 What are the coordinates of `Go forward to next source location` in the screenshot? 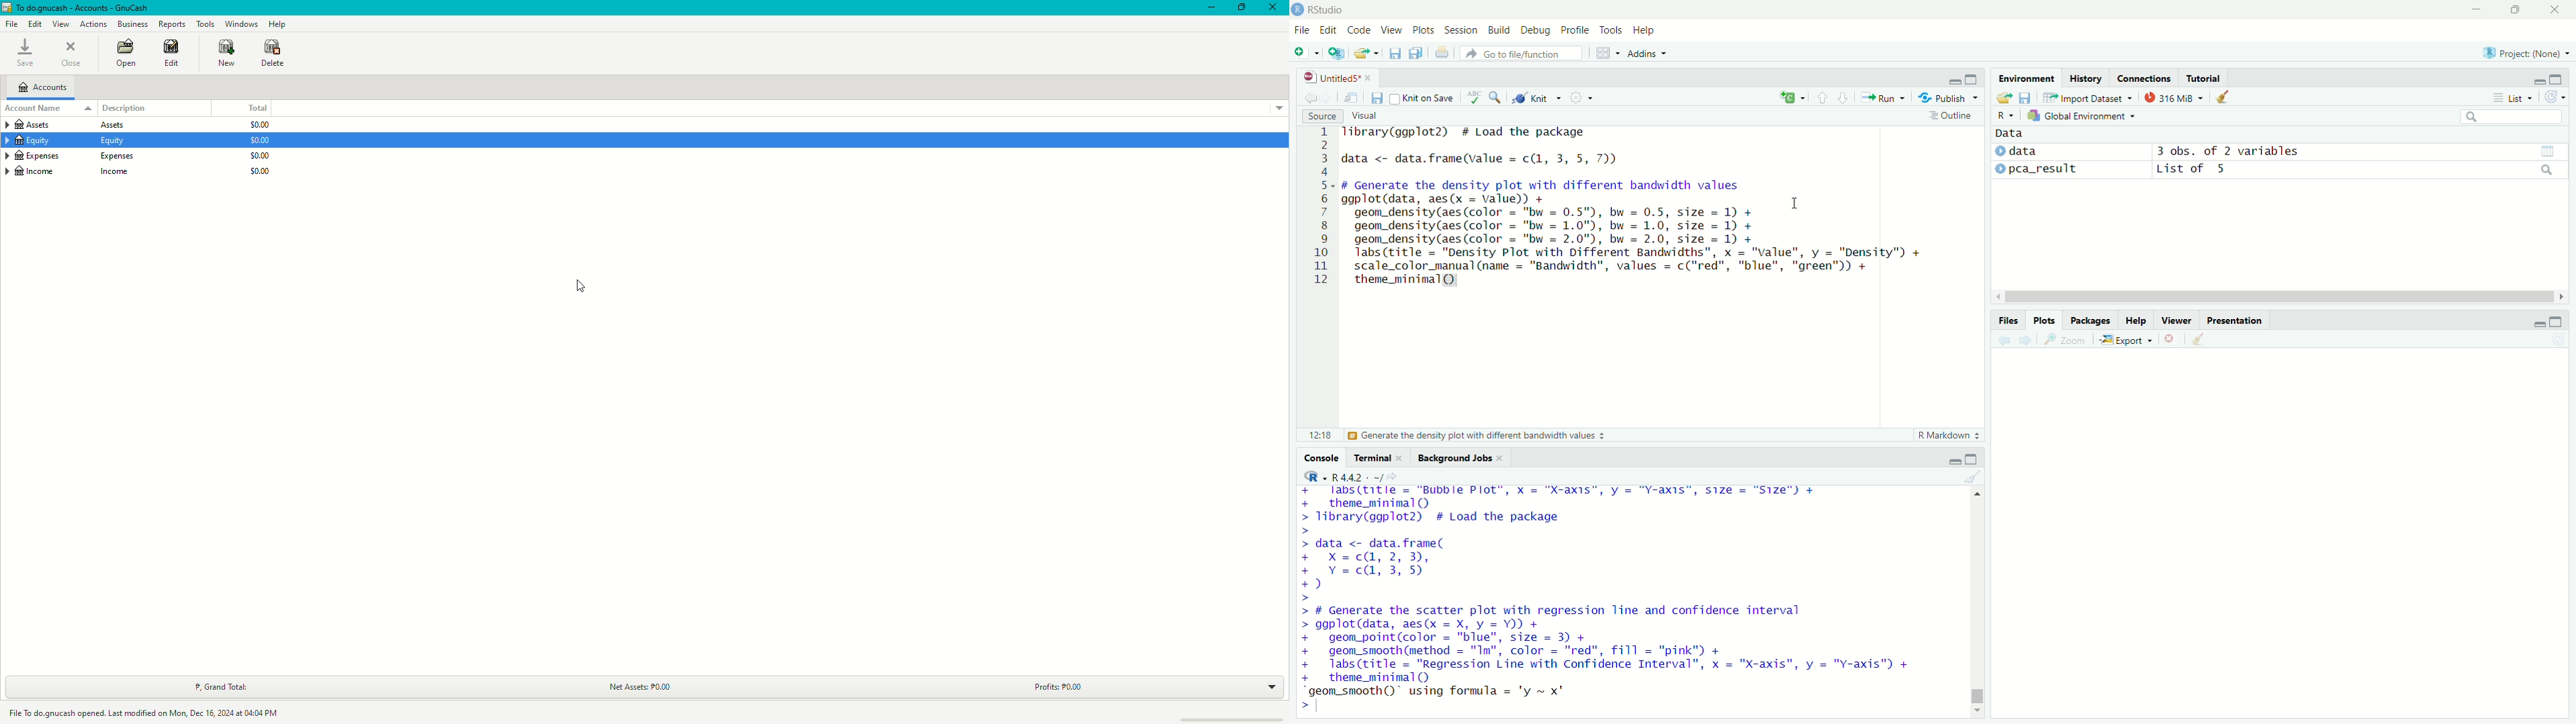 It's located at (1324, 97).